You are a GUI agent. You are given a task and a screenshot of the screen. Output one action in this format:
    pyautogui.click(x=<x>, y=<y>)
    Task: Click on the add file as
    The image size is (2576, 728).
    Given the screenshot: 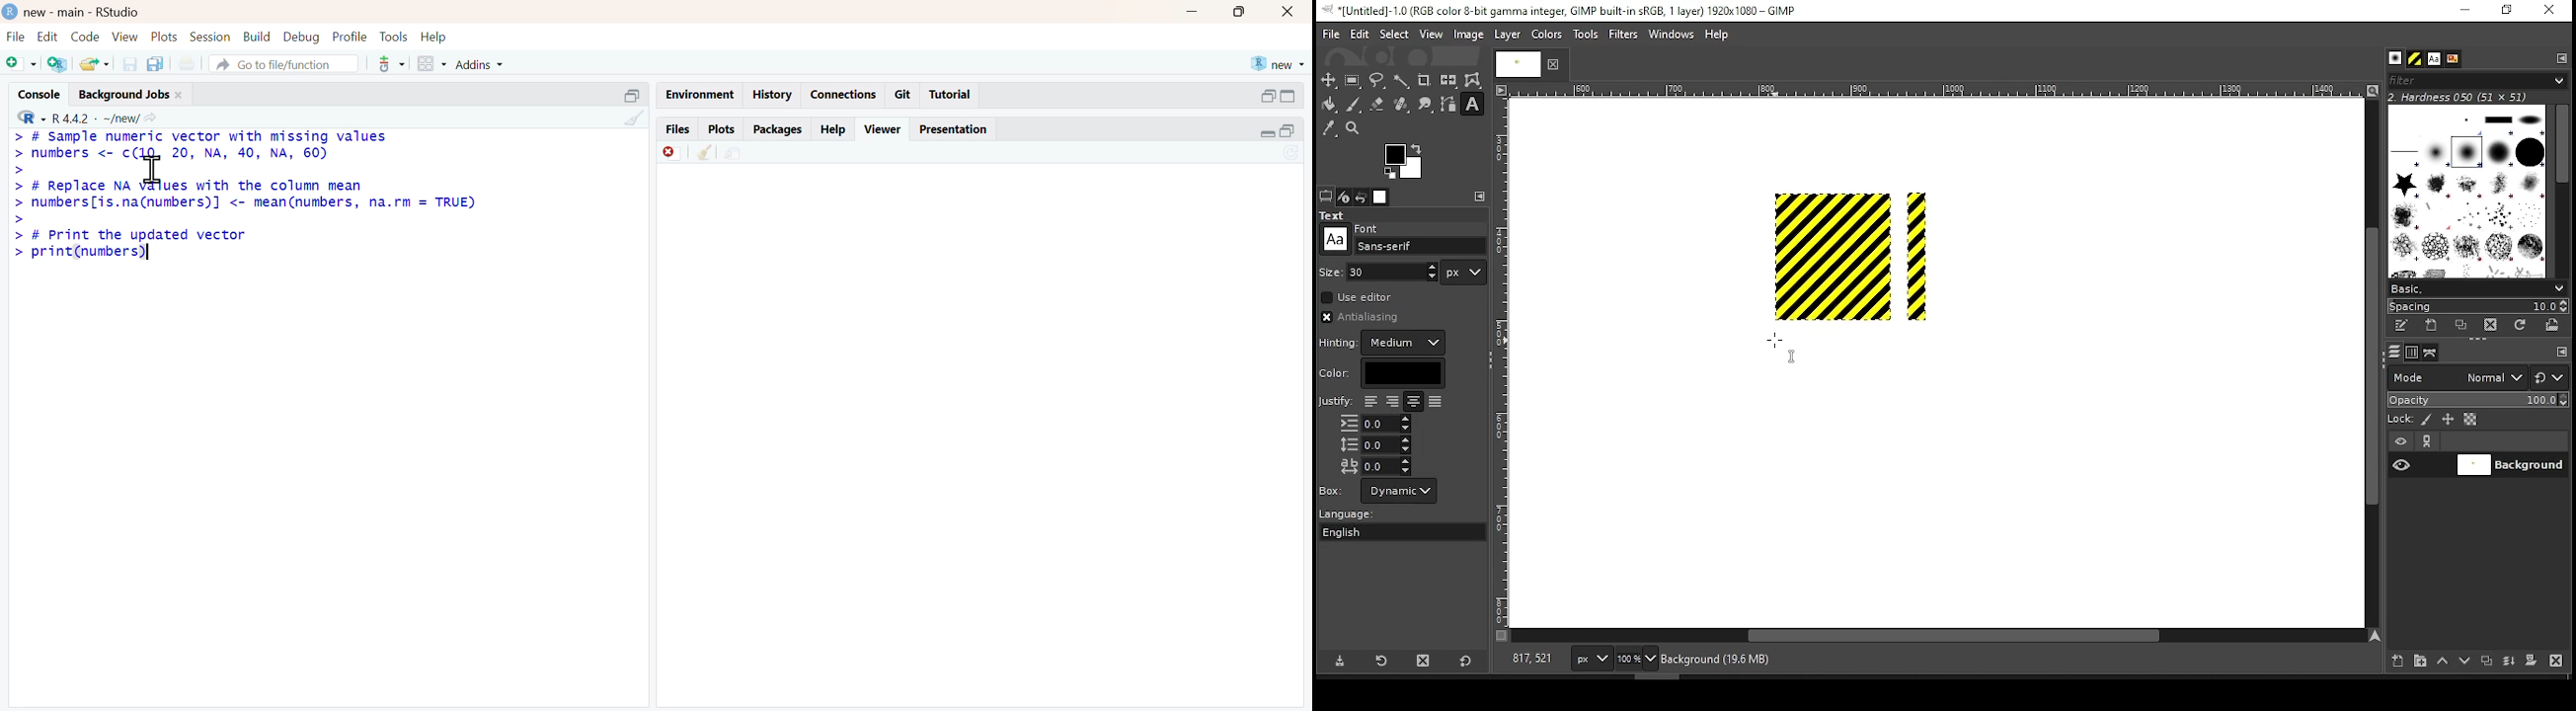 What is the action you would take?
    pyautogui.click(x=22, y=64)
    